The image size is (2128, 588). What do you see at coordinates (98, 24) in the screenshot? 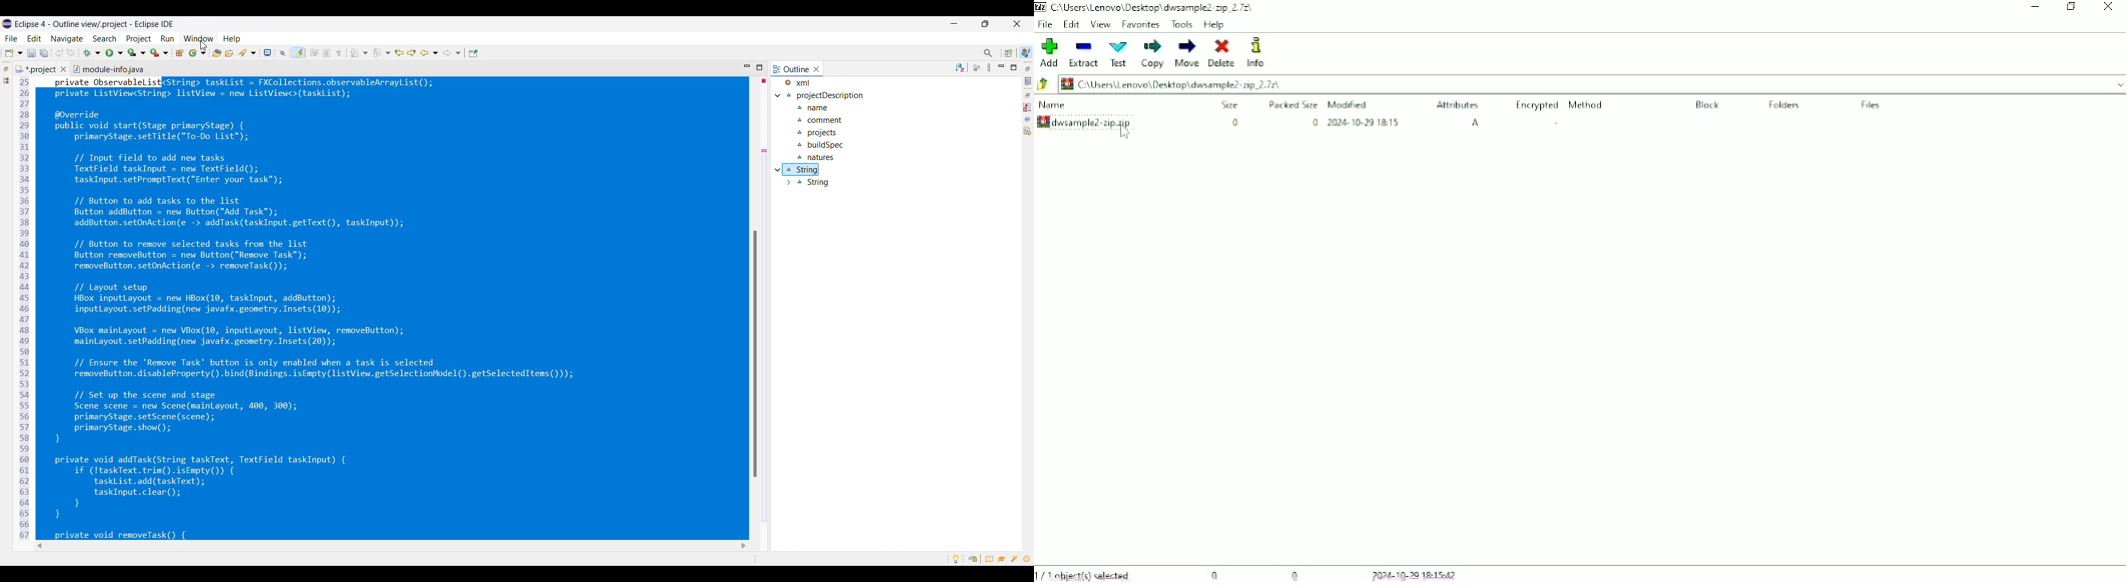
I see `Software name and version, project name` at bounding box center [98, 24].